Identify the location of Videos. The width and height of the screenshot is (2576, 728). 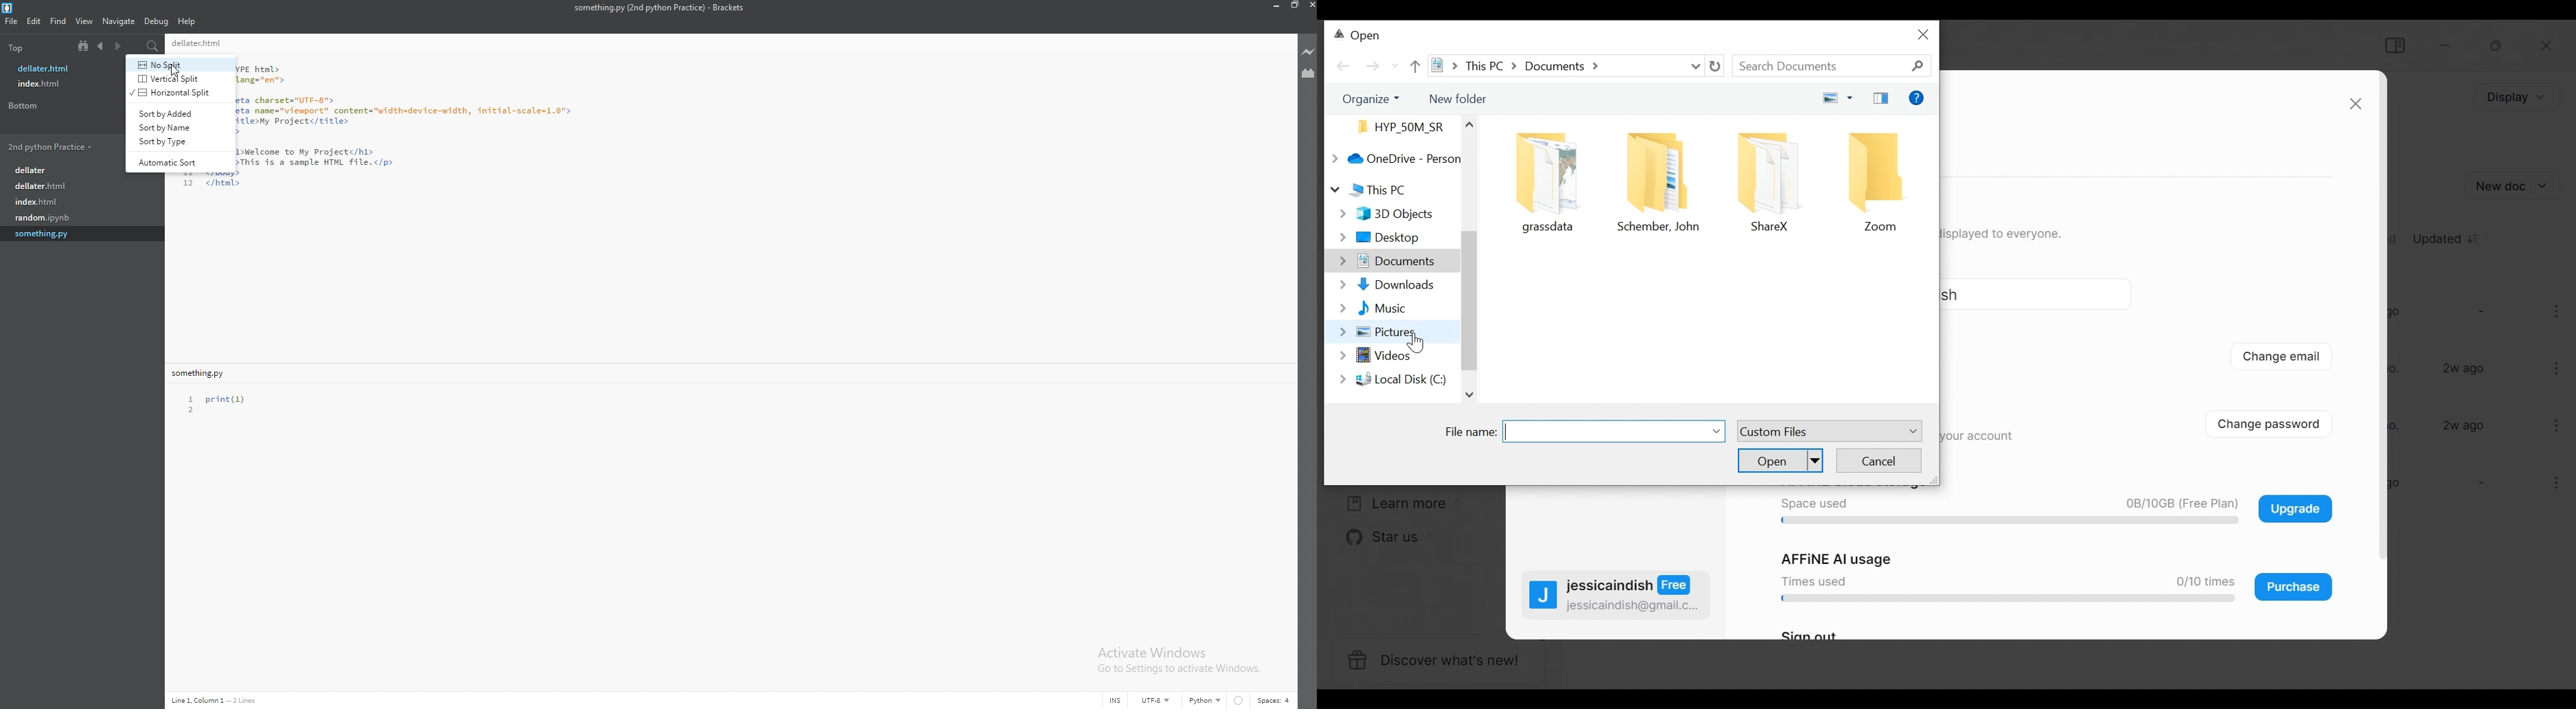
(1374, 358).